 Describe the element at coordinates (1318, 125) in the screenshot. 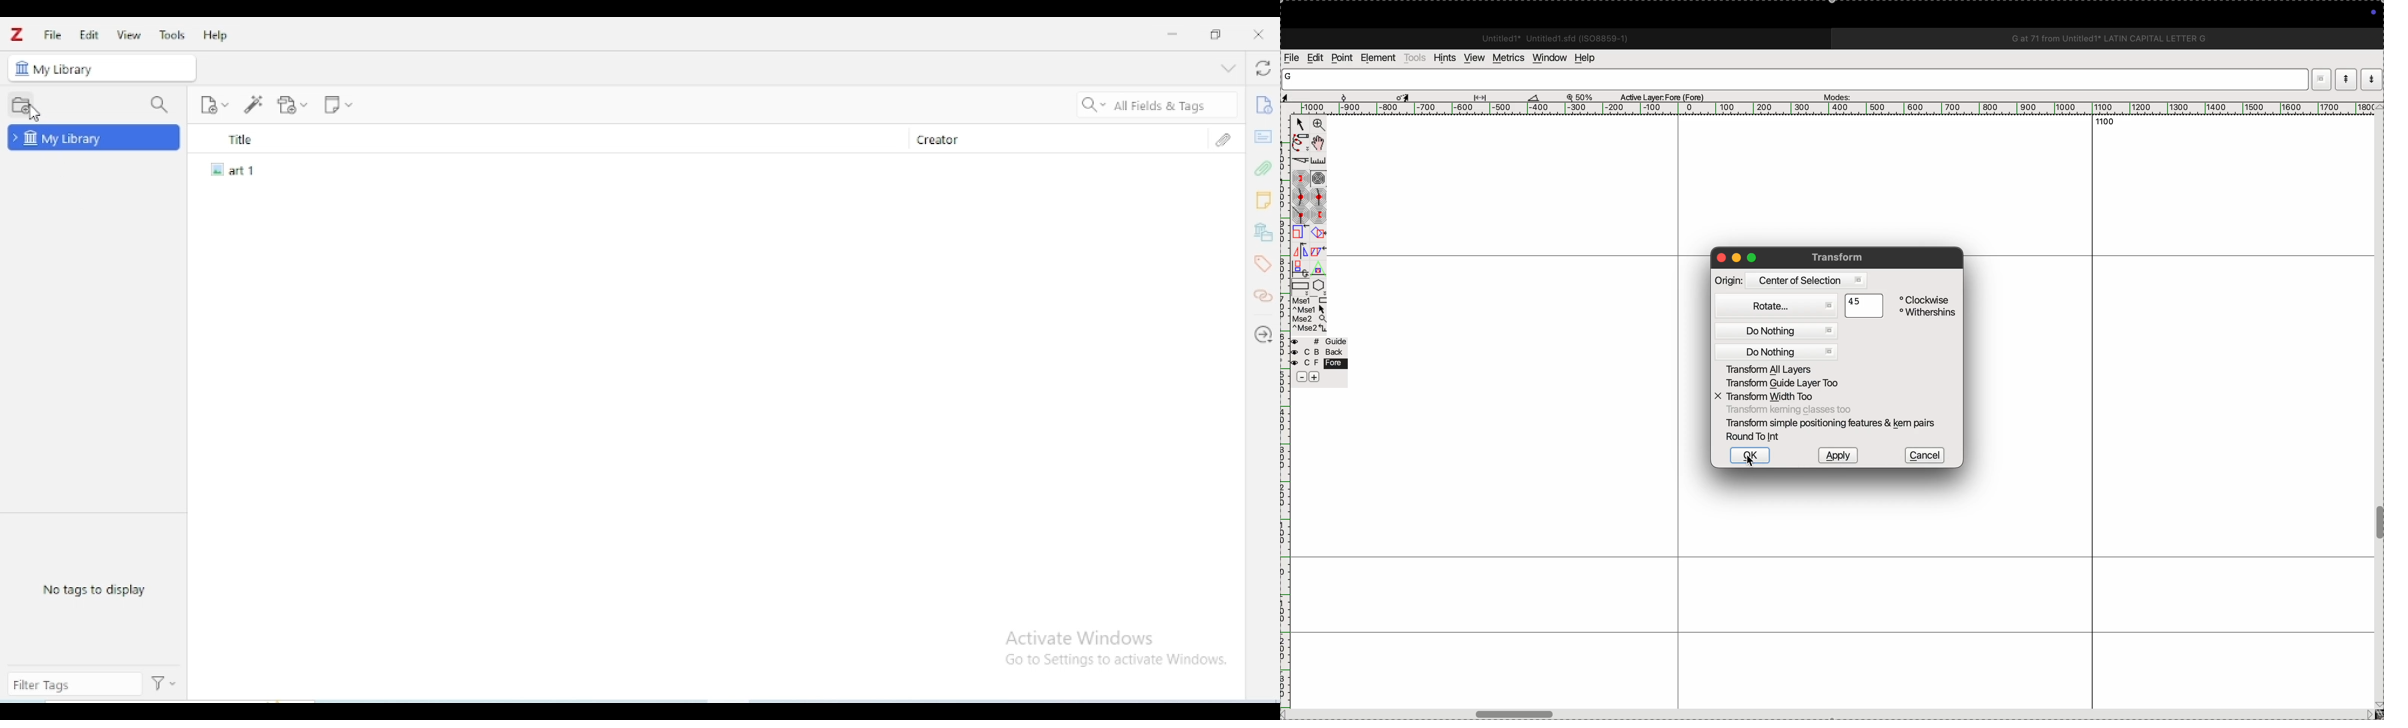

I see `Zoom` at that location.